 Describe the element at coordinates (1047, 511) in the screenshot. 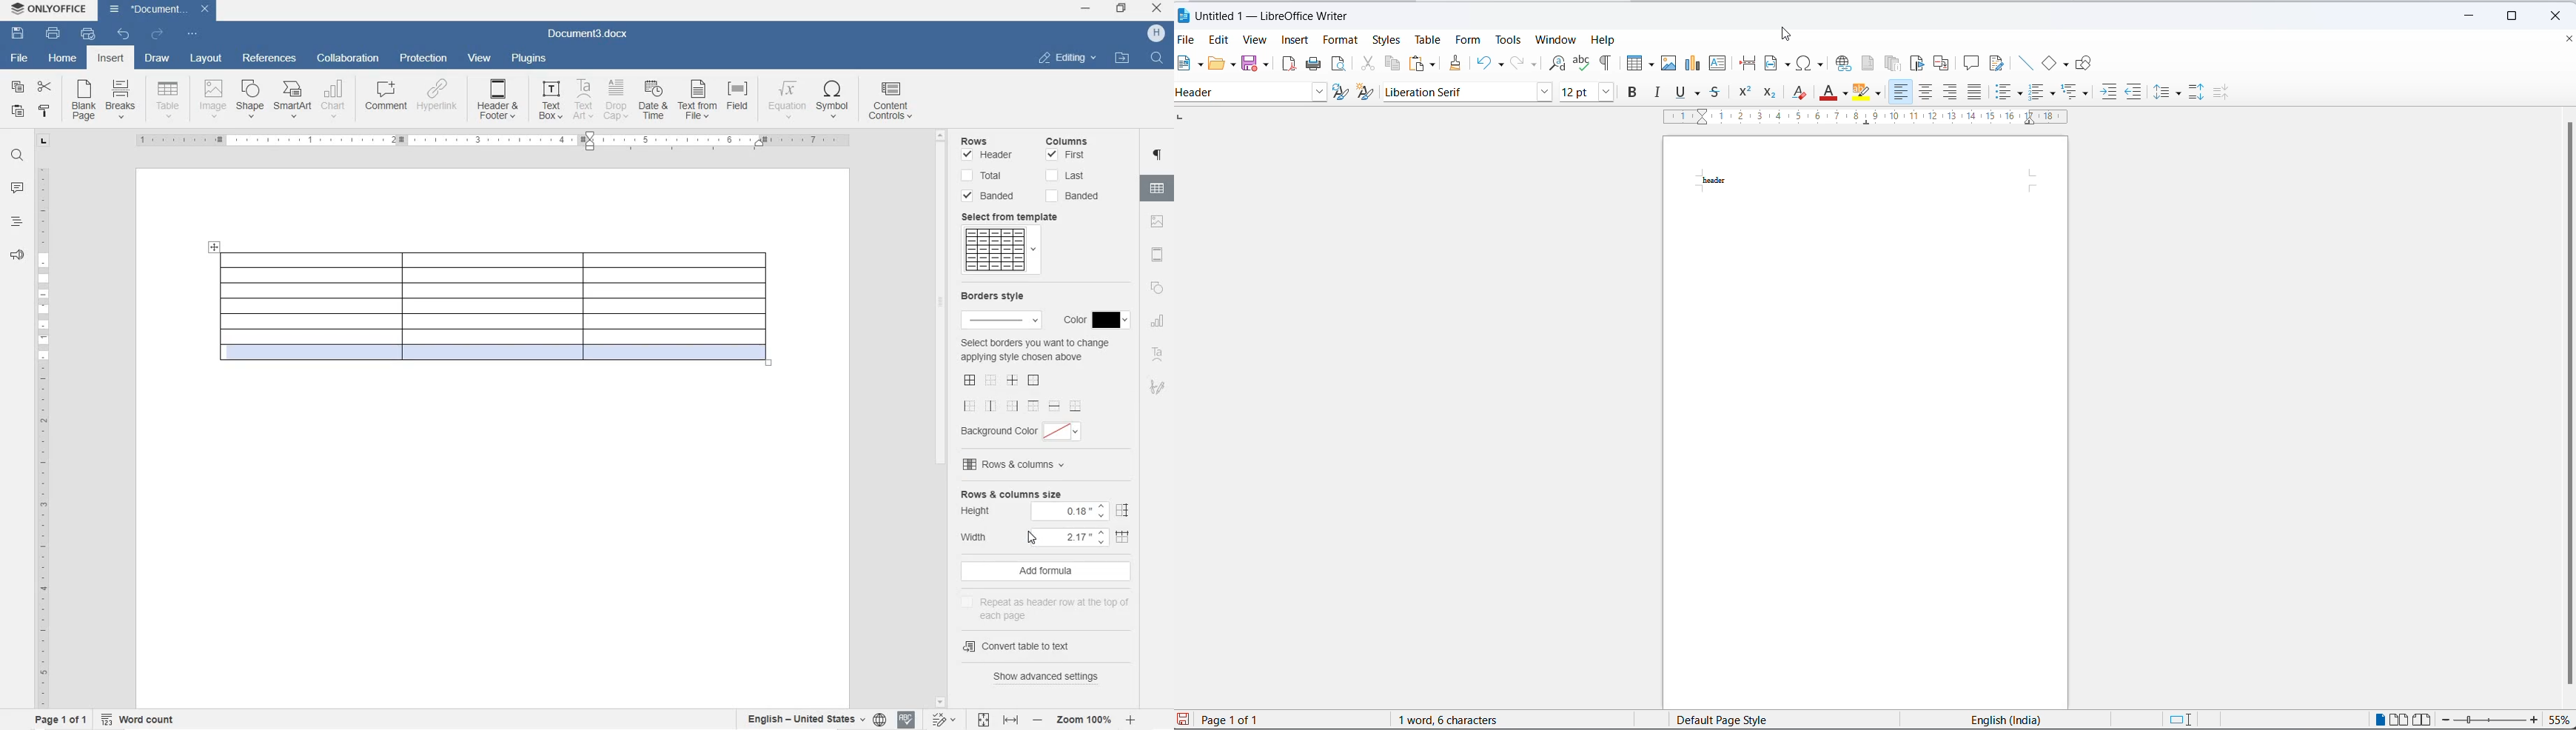

I see `Height` at that location.